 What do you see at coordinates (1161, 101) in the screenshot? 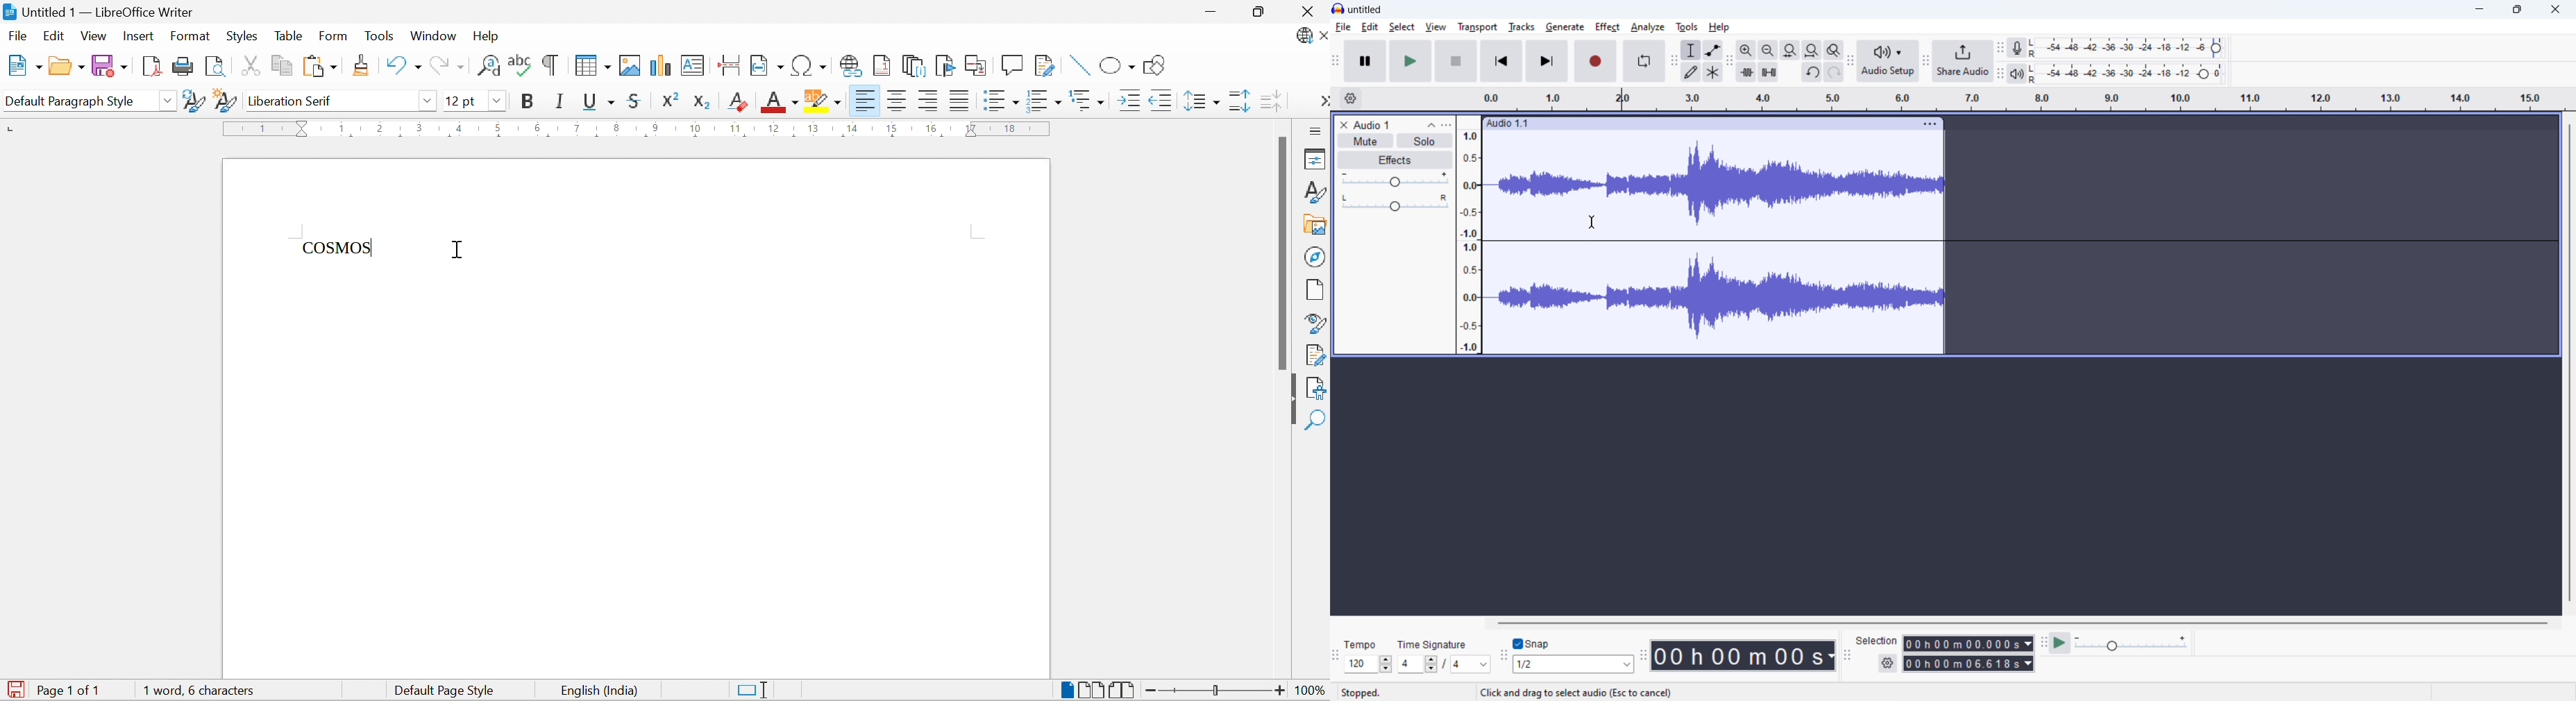
I see `Decrease Indent` at bounding box center [1161, 101].